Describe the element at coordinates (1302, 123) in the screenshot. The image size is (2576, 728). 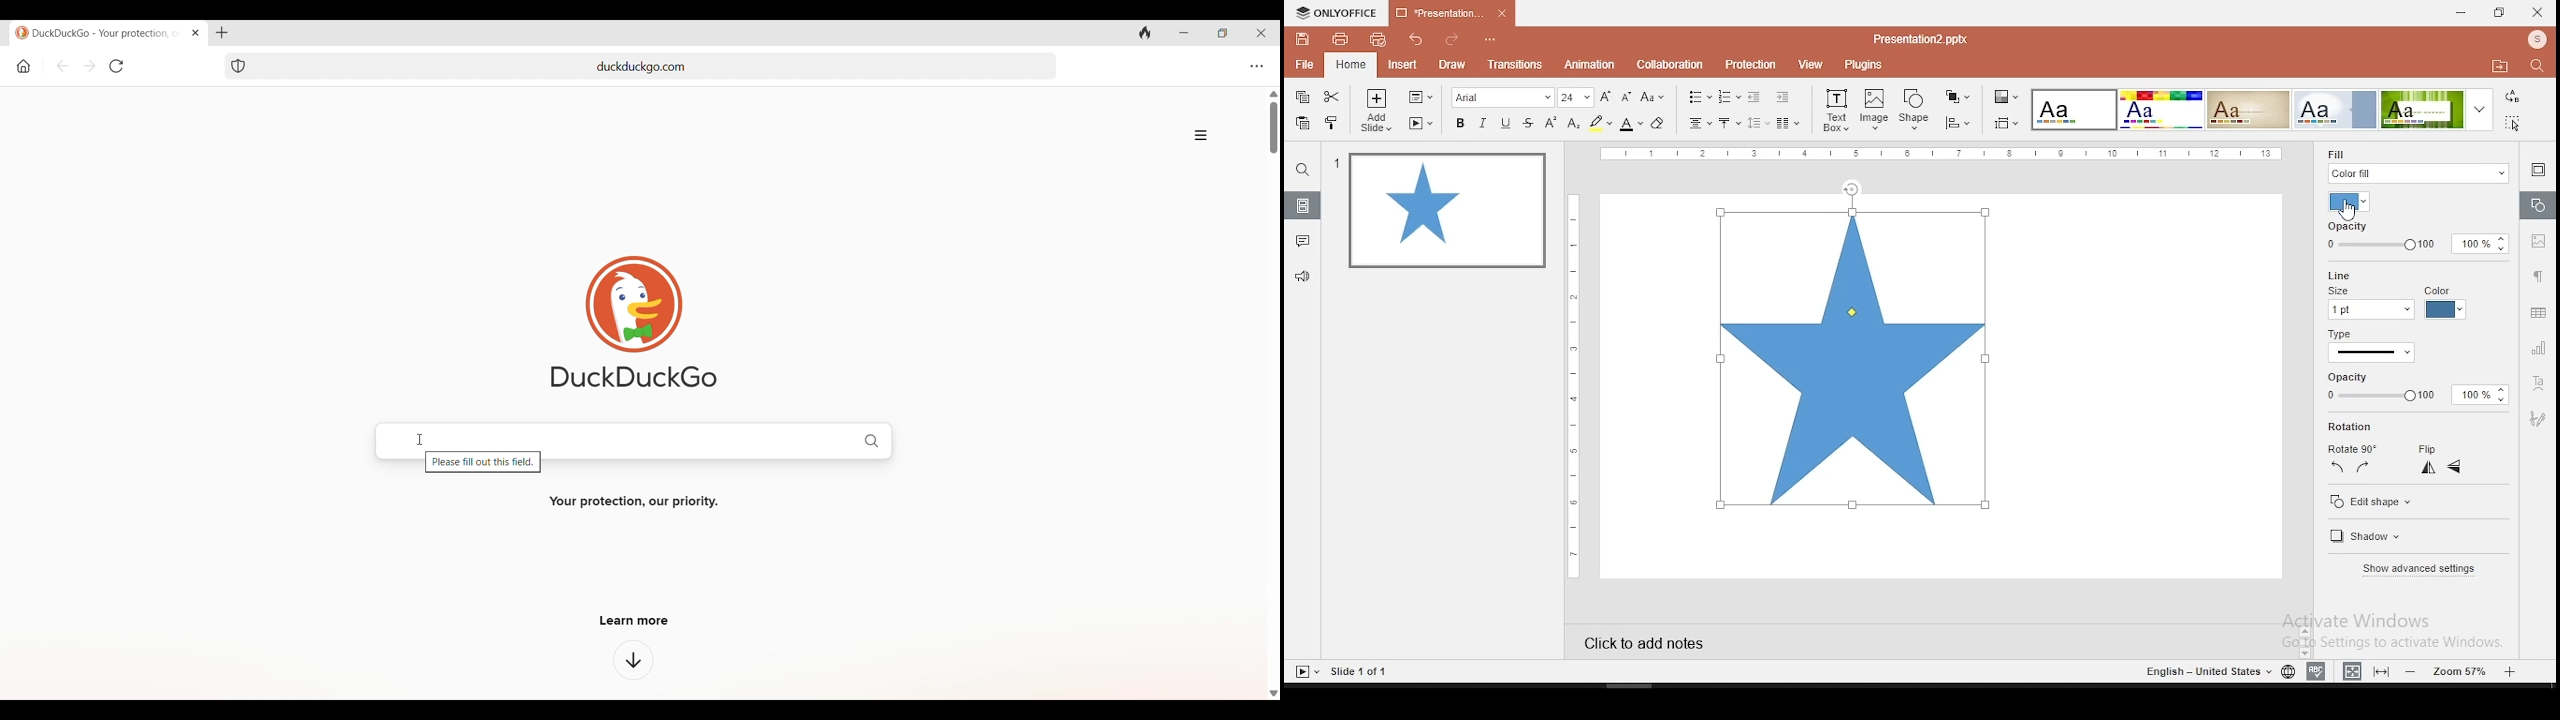
I see `paste` at that location.